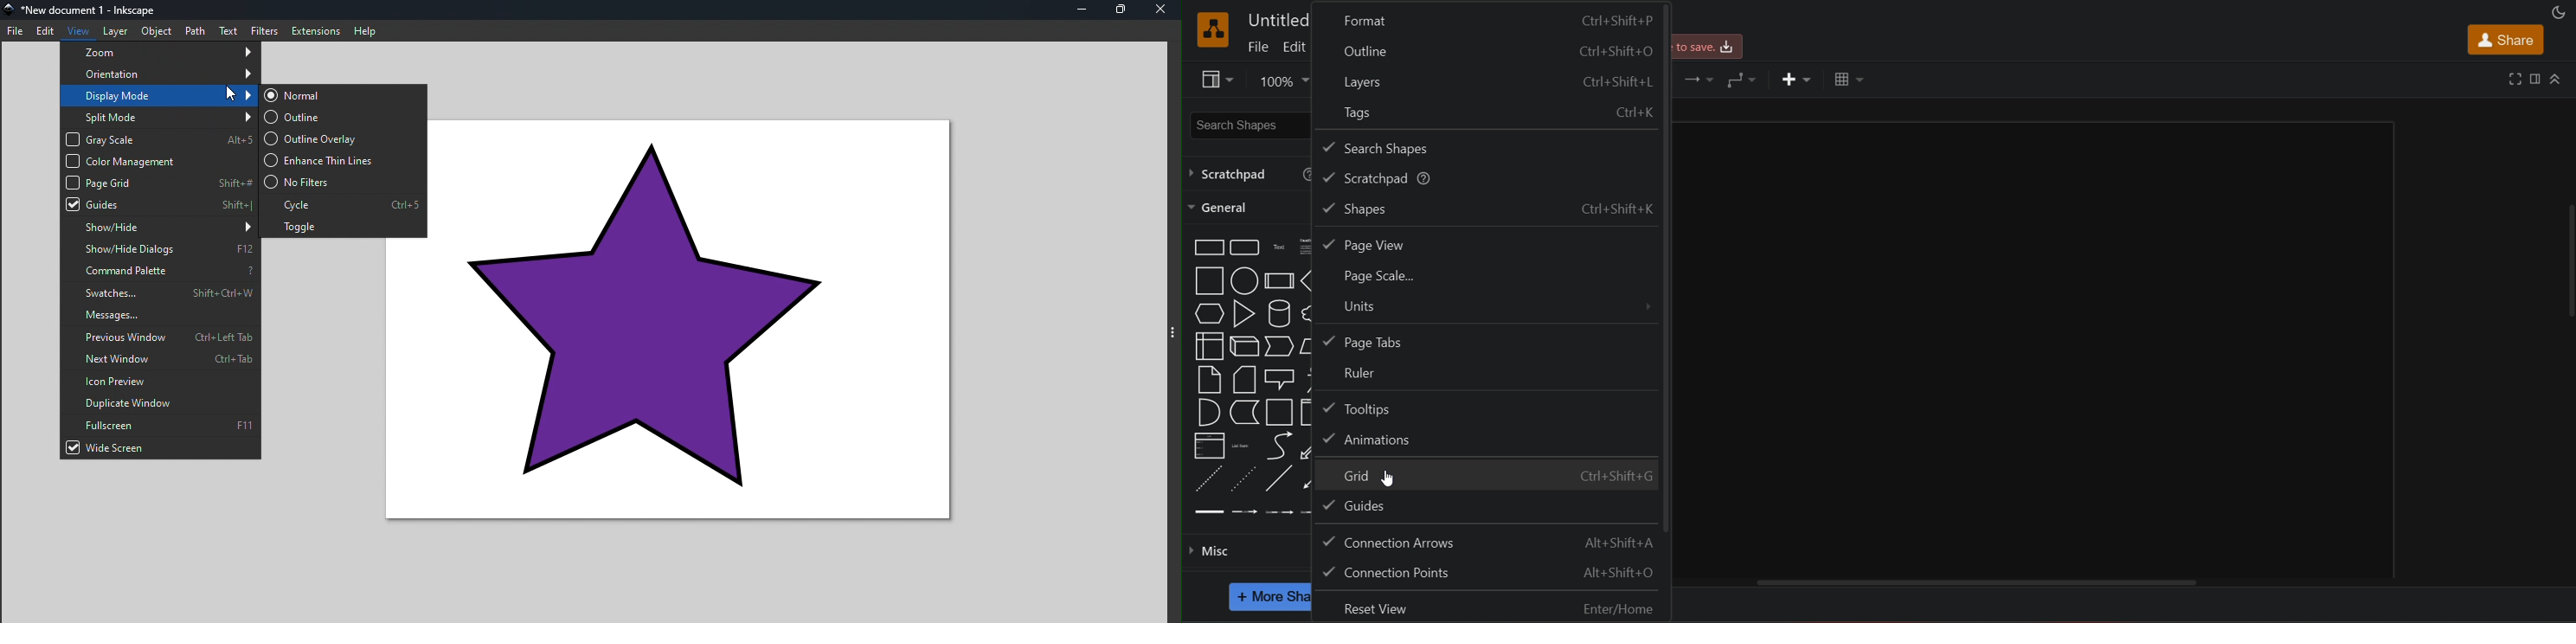  I want to click on zoom, so click(1282, 80).